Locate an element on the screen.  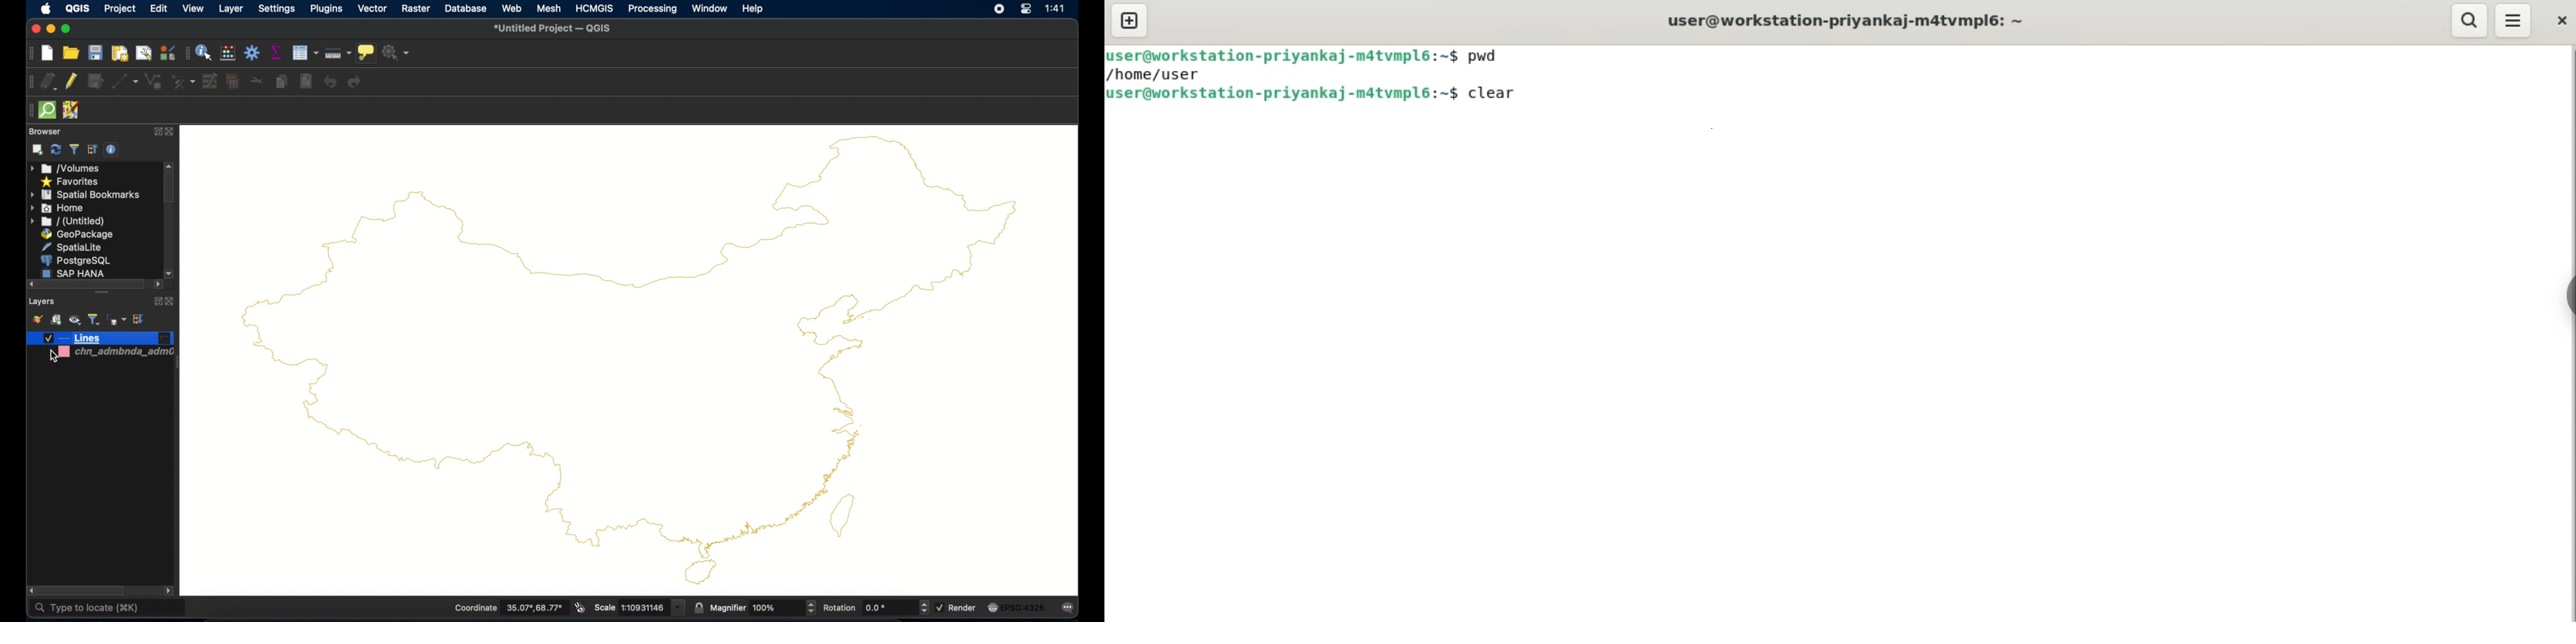
save project is located at coordinates (95, 52).